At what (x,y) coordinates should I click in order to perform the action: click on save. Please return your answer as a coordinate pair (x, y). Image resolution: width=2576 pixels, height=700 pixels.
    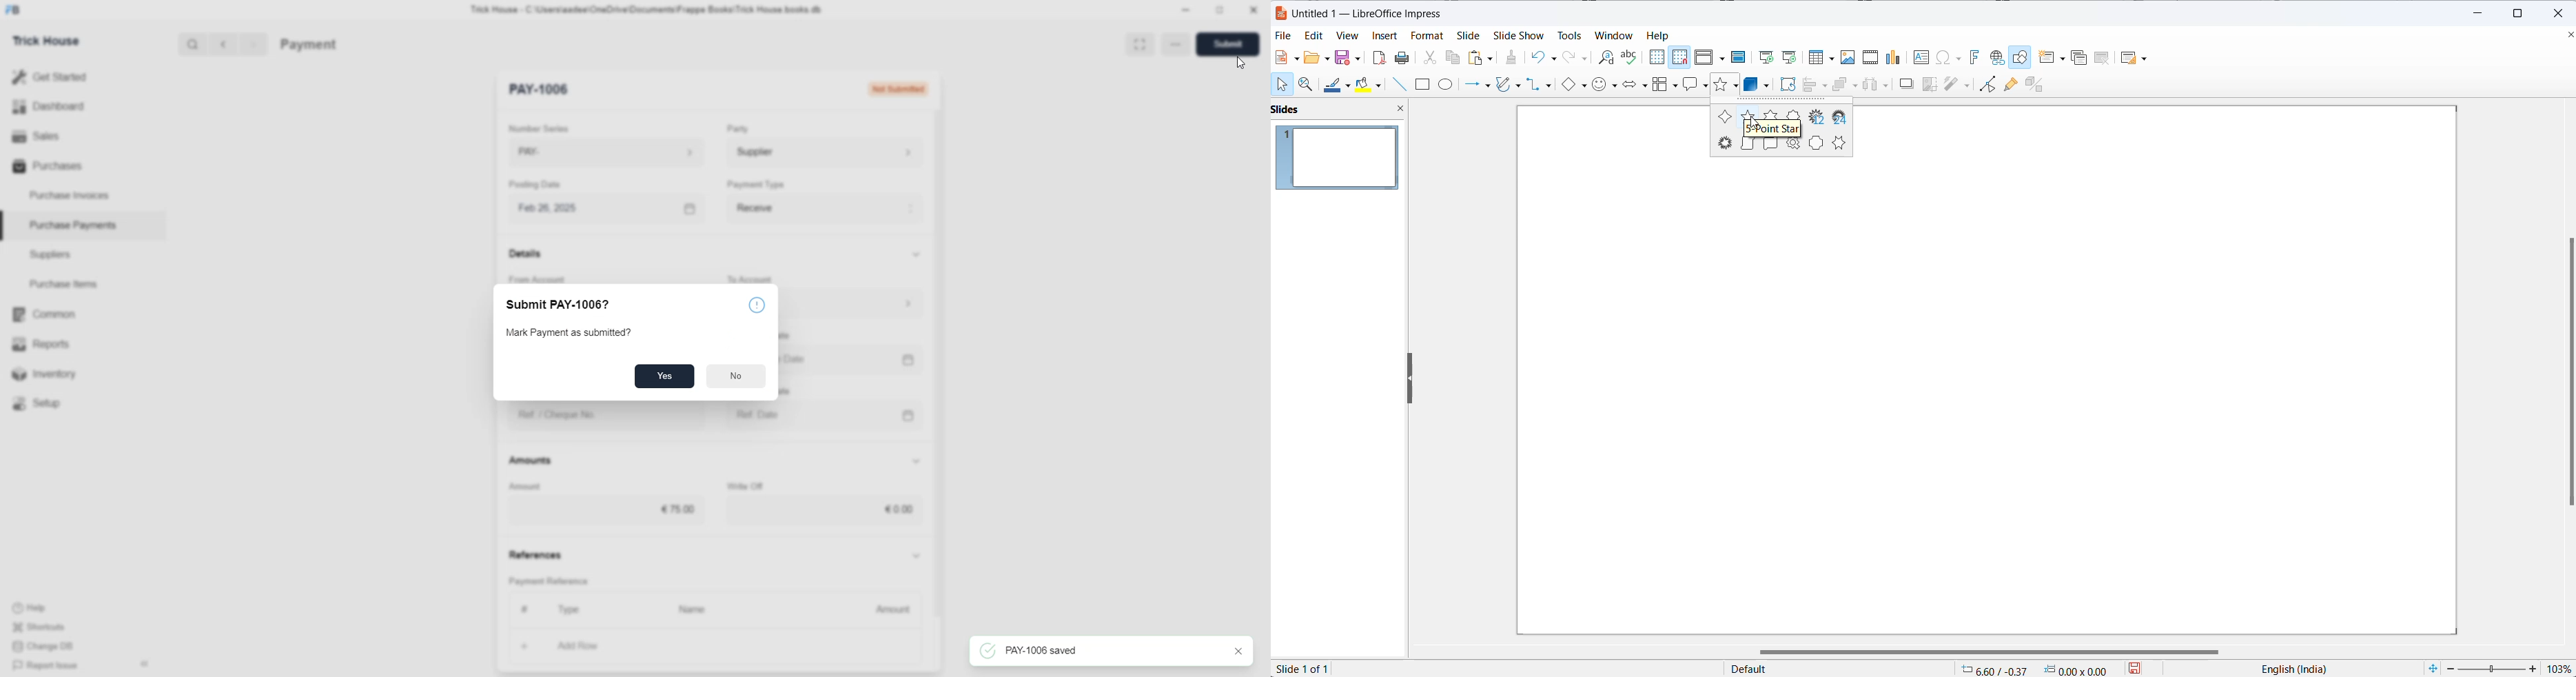
    Looking at the image, I should click on (1348, 57).